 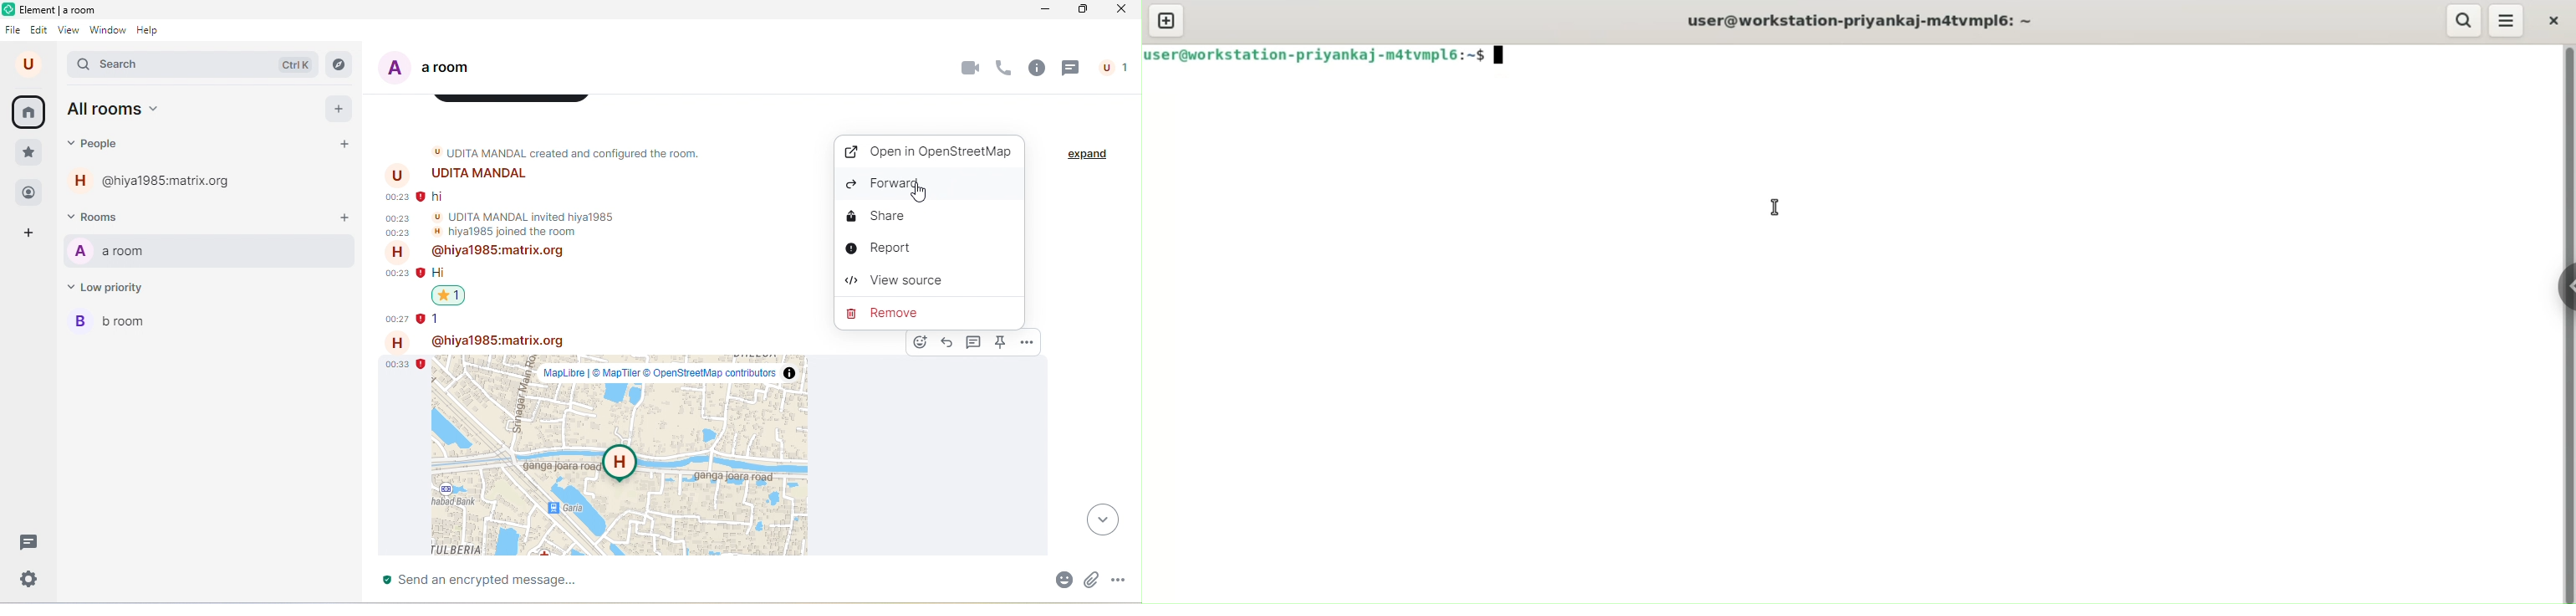 I want to click on account, so click(x=31, y=64).